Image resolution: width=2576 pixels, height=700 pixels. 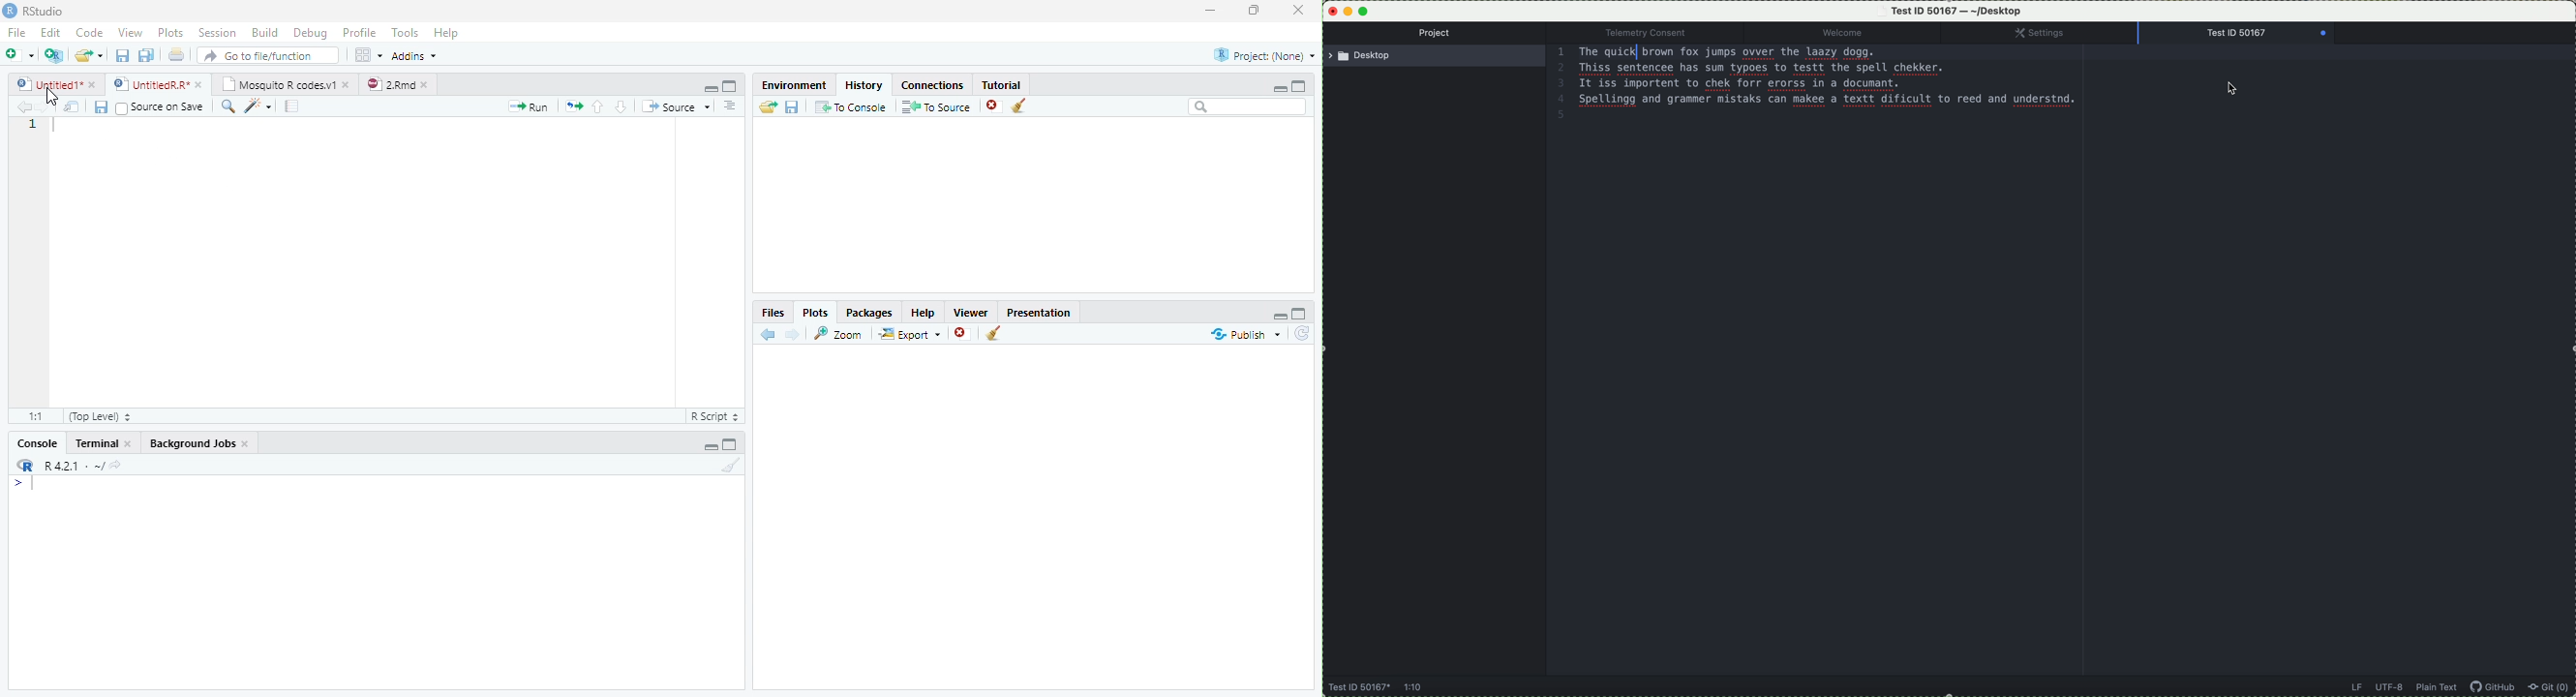 What do you see at coordinates (932, 84) in the screenshot?
I see `Connections.` at bounding box center [932, 84].